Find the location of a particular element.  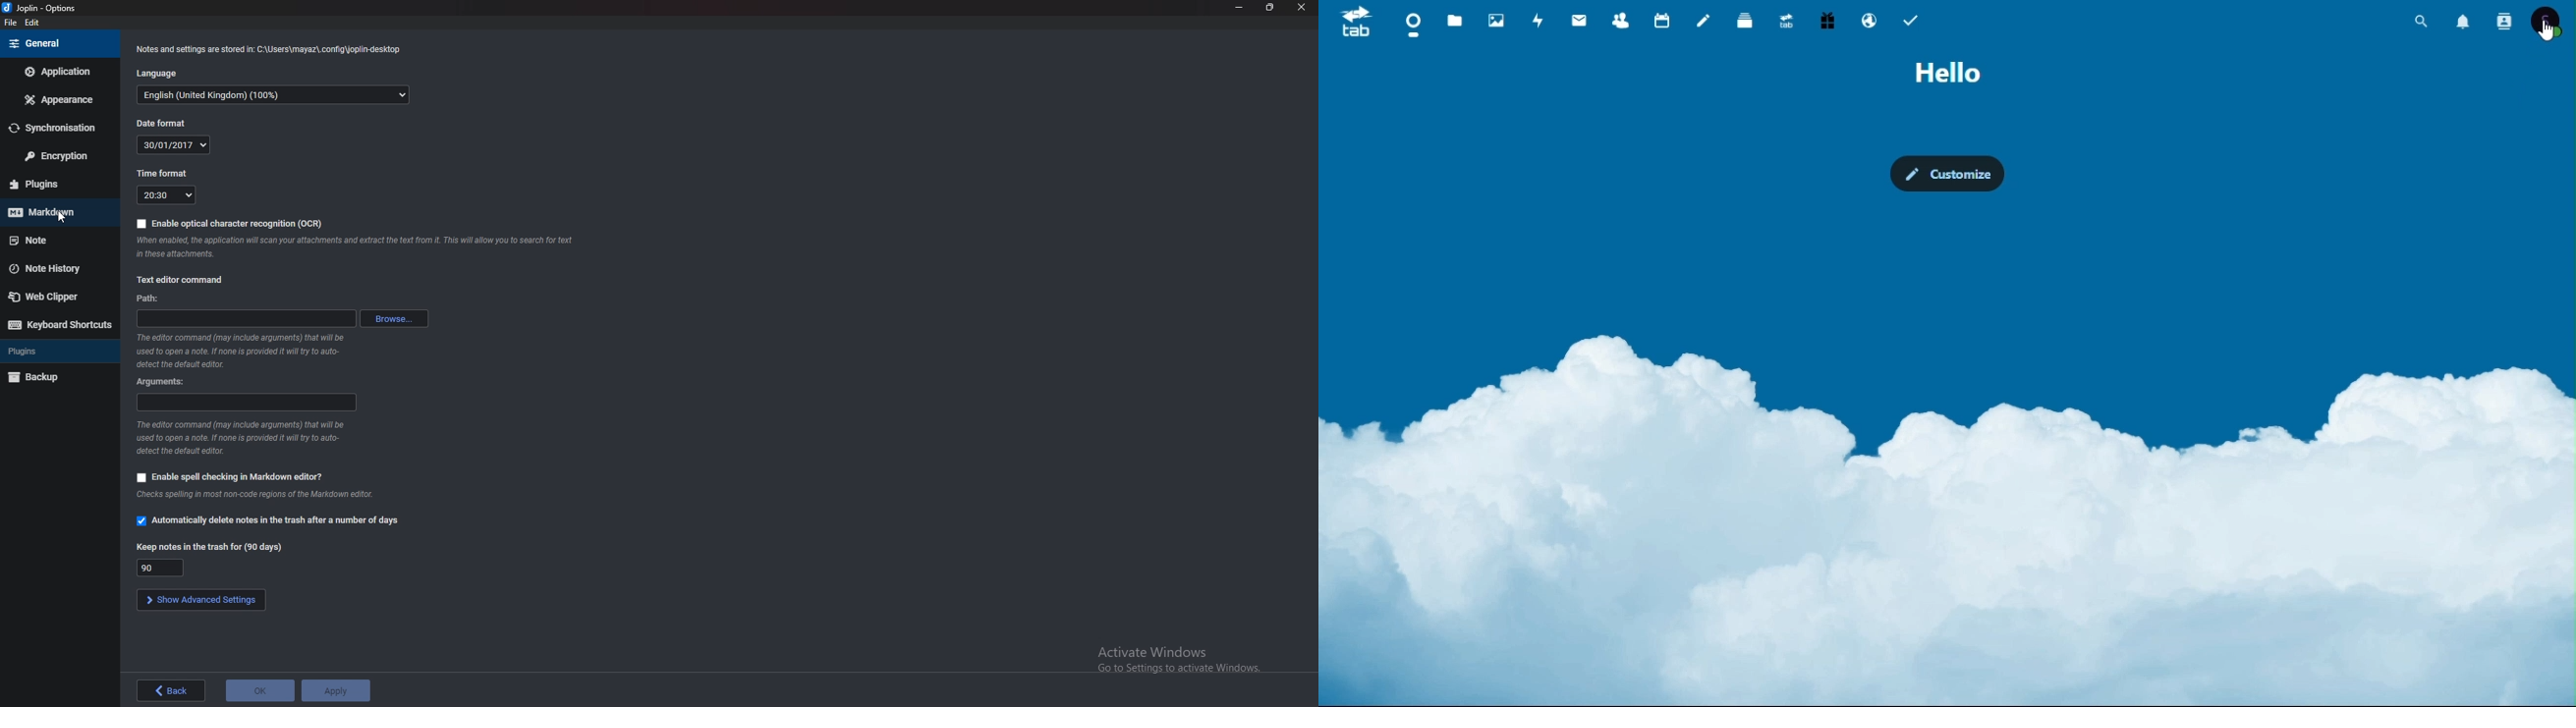

Language is located at coordinates (160, 73).